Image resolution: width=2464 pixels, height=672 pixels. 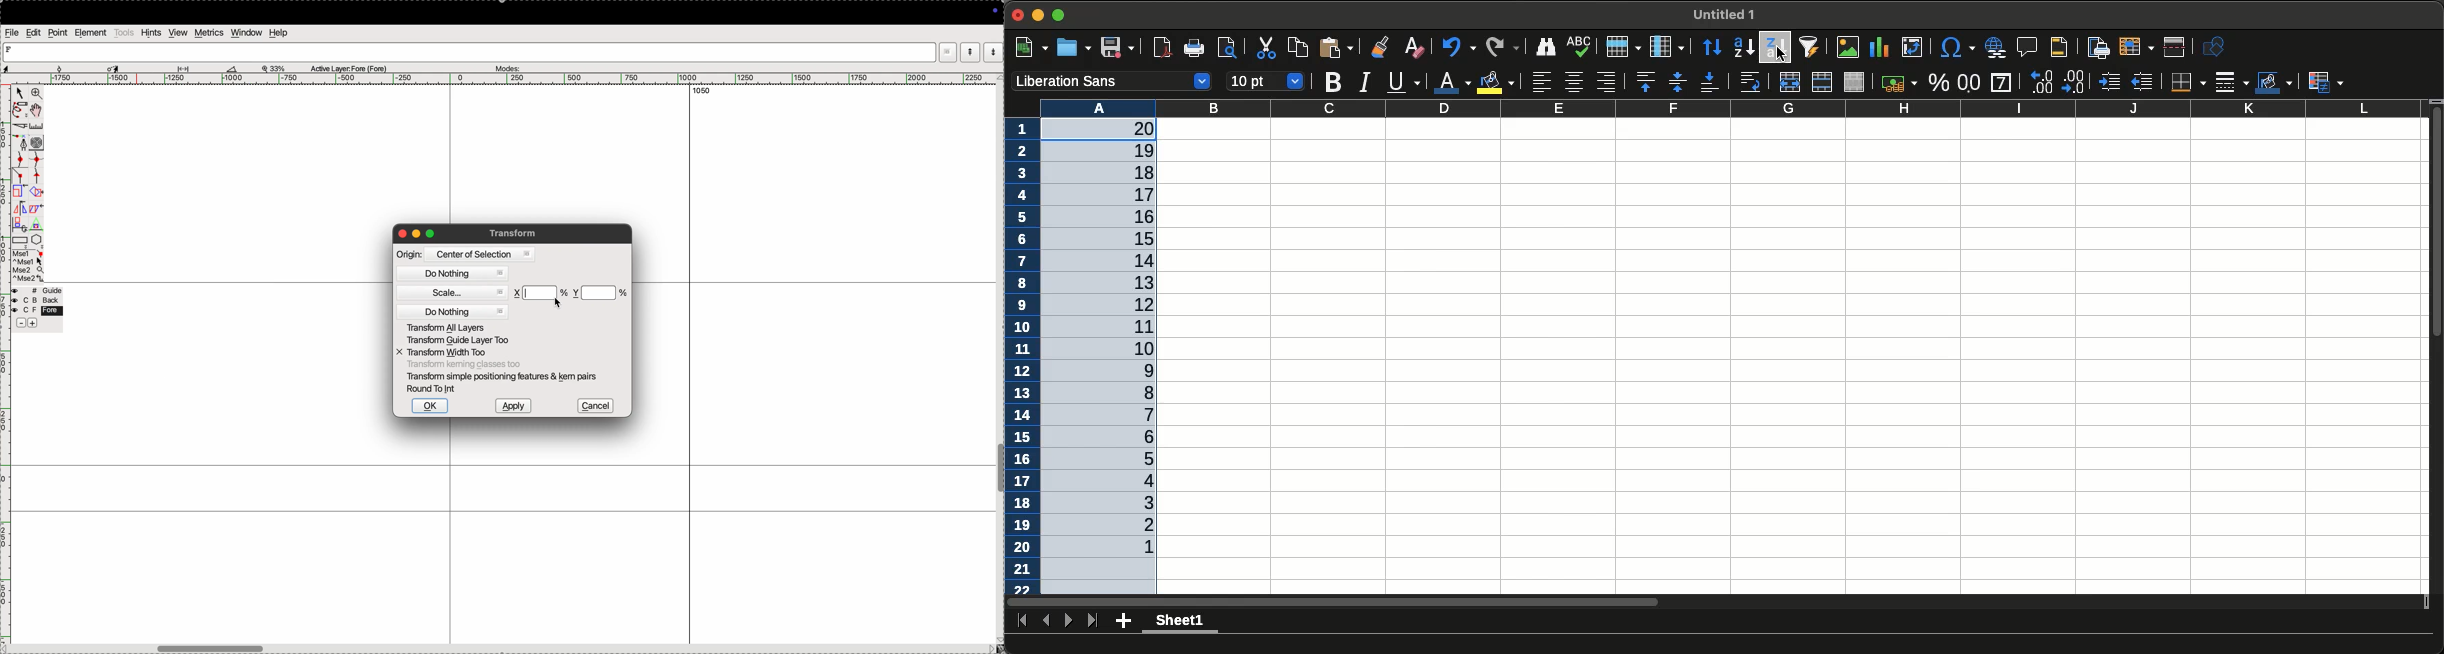 What do you see at coordinates (17, 323) in the screenshot?
I see `sbubtract` at bounding box center [17, 323].